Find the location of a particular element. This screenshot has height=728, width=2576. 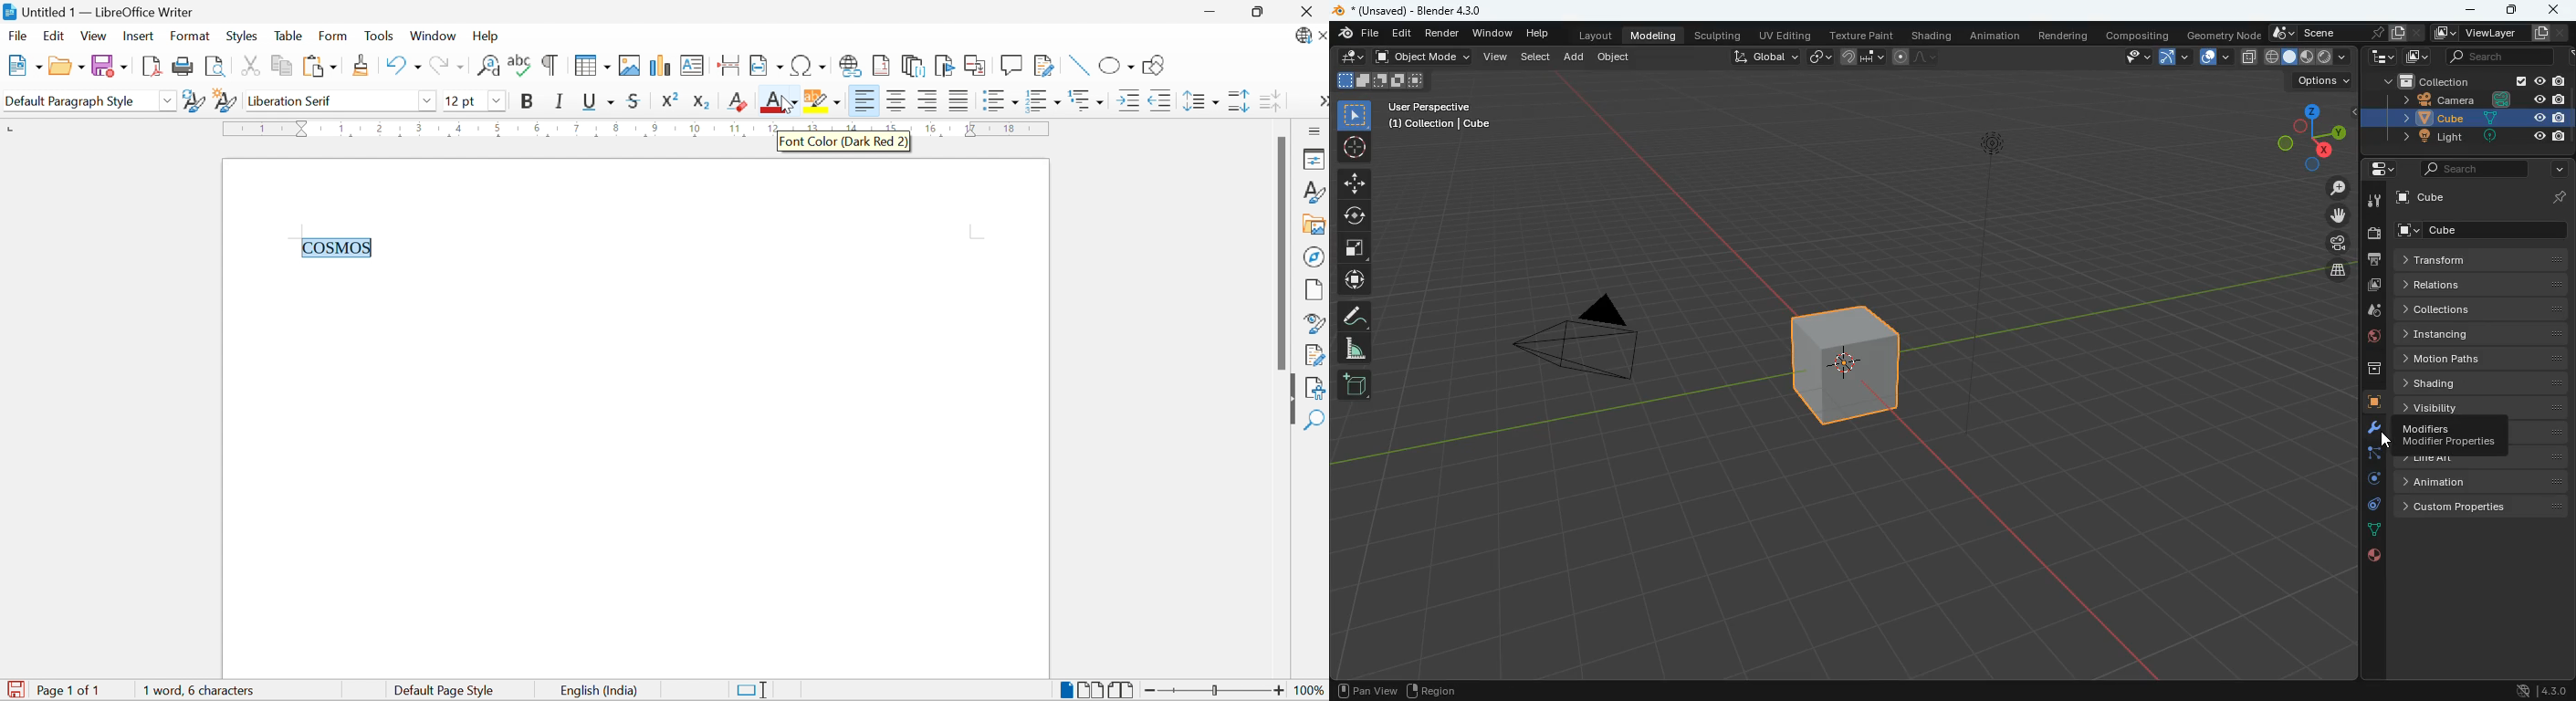

5 is located at coordinates (498, 128).